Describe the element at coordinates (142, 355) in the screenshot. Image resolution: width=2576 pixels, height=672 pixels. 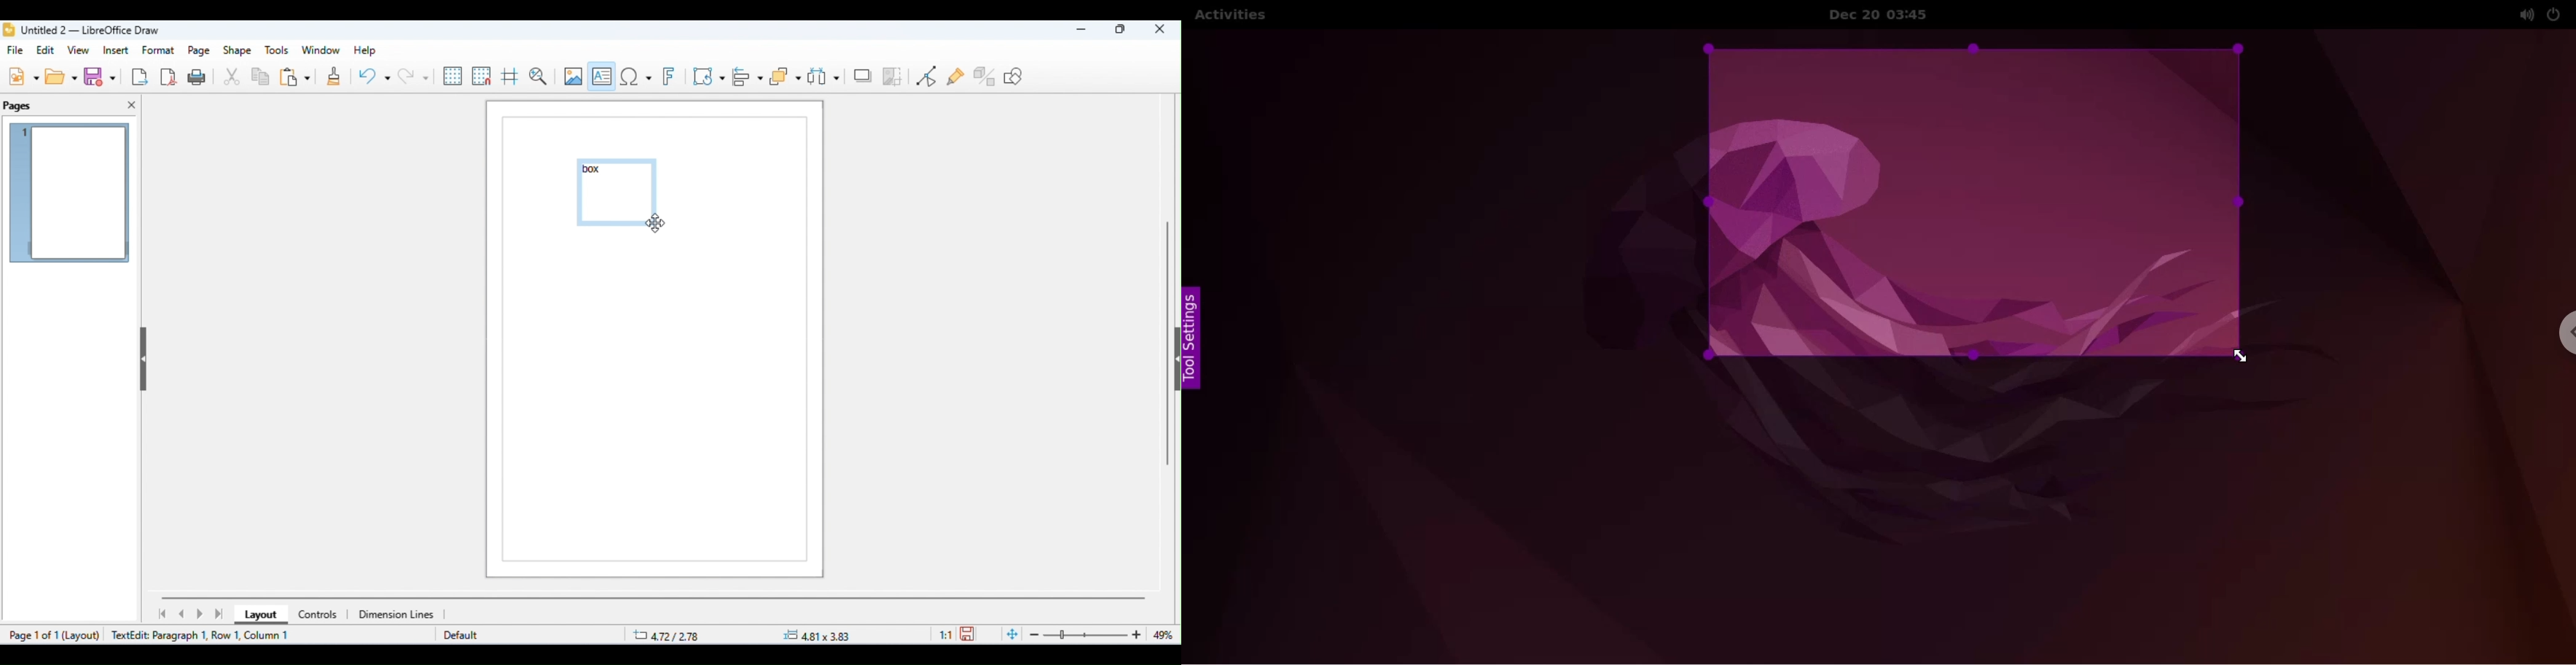
I see `hide` at that location.